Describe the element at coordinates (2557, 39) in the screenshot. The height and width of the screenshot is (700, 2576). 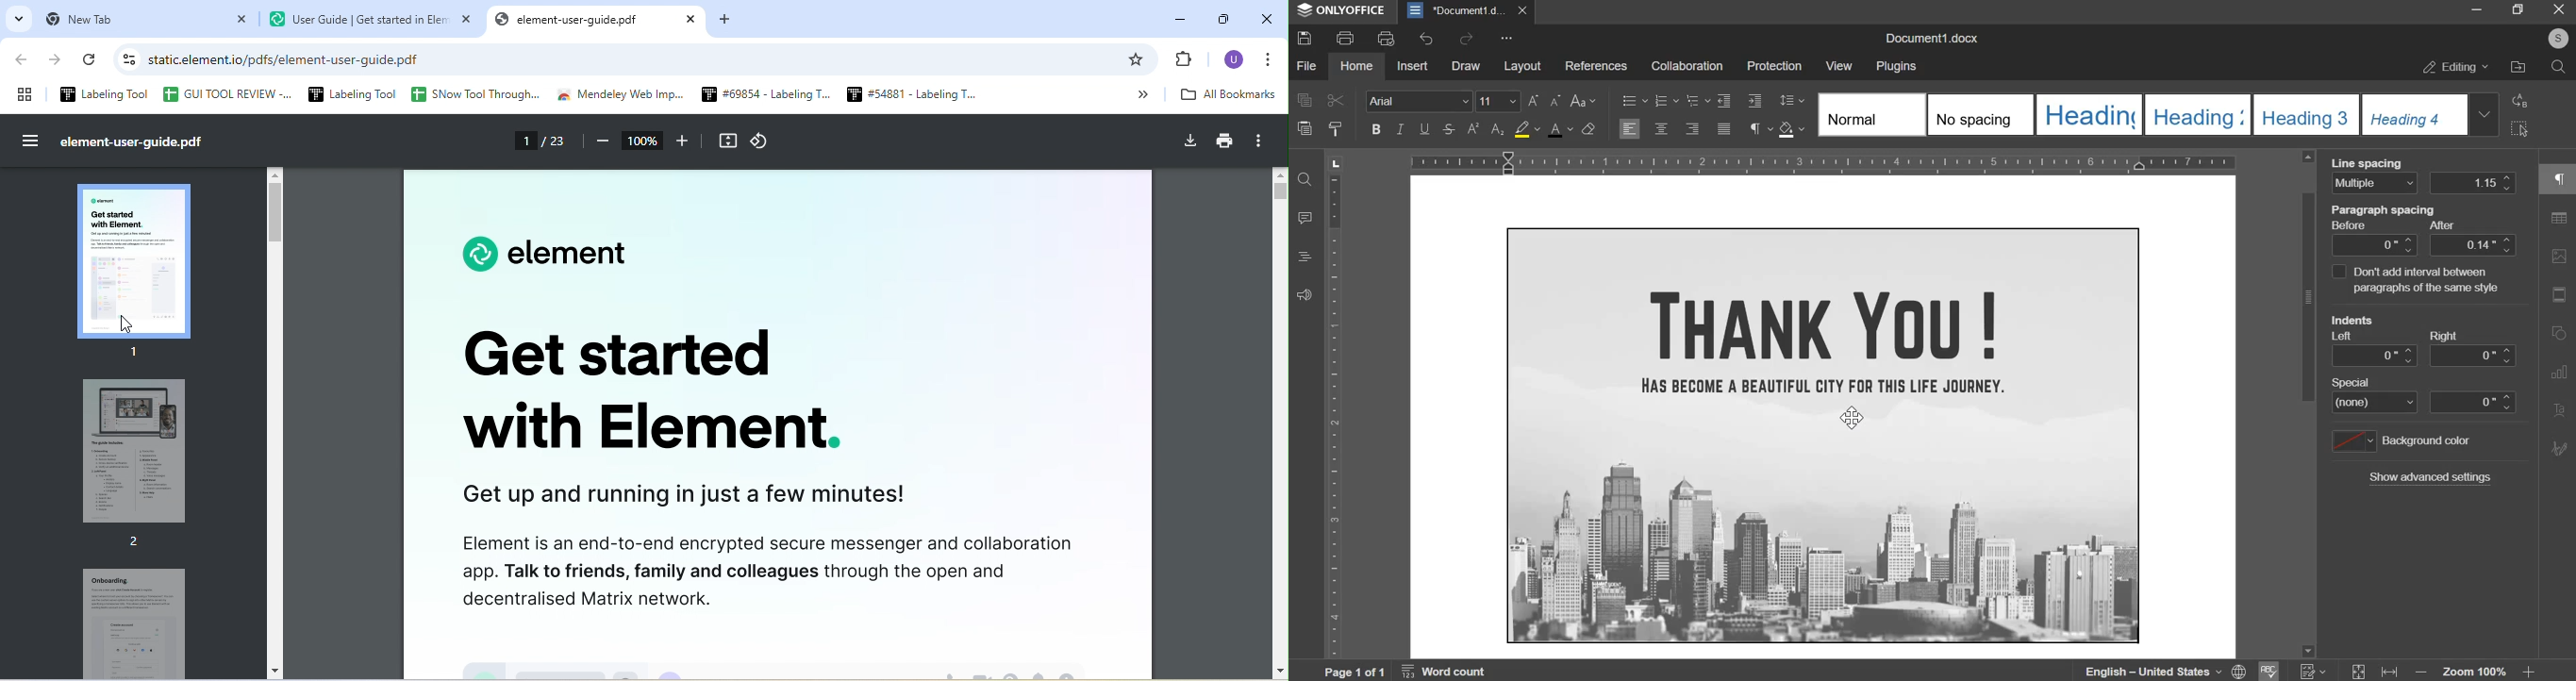
I see `S` at that location.